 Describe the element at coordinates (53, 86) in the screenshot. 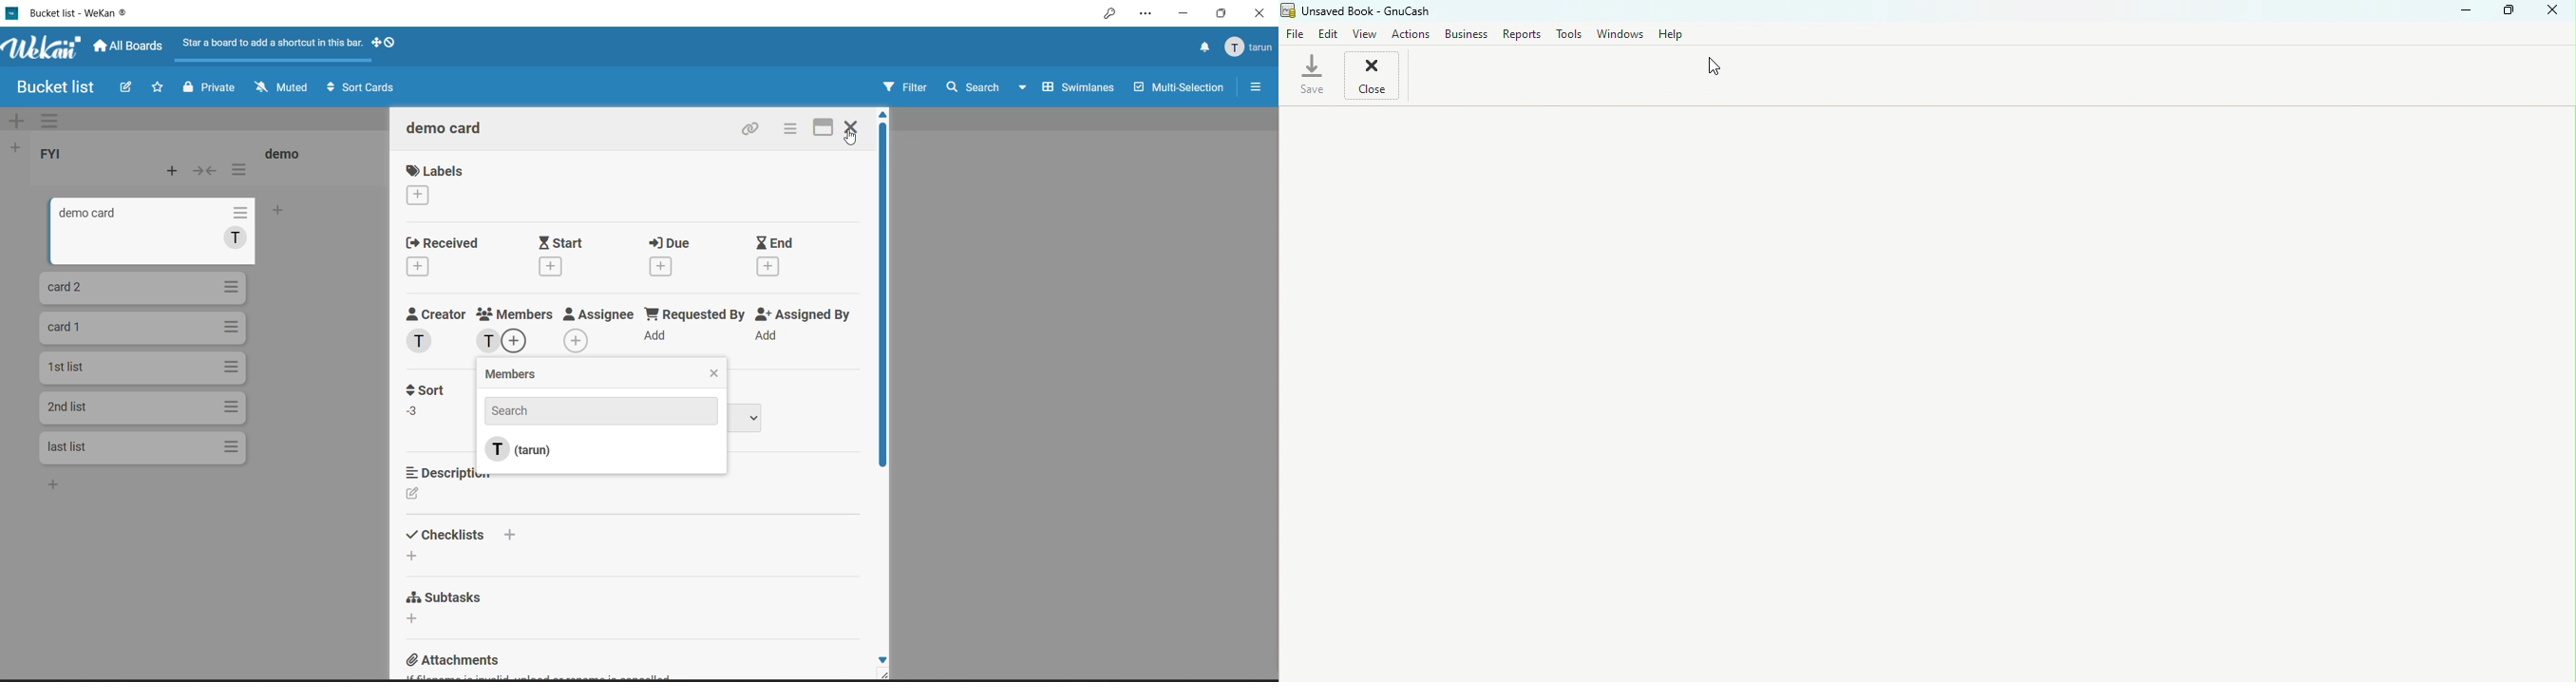

I see `Bucket list` at that location.